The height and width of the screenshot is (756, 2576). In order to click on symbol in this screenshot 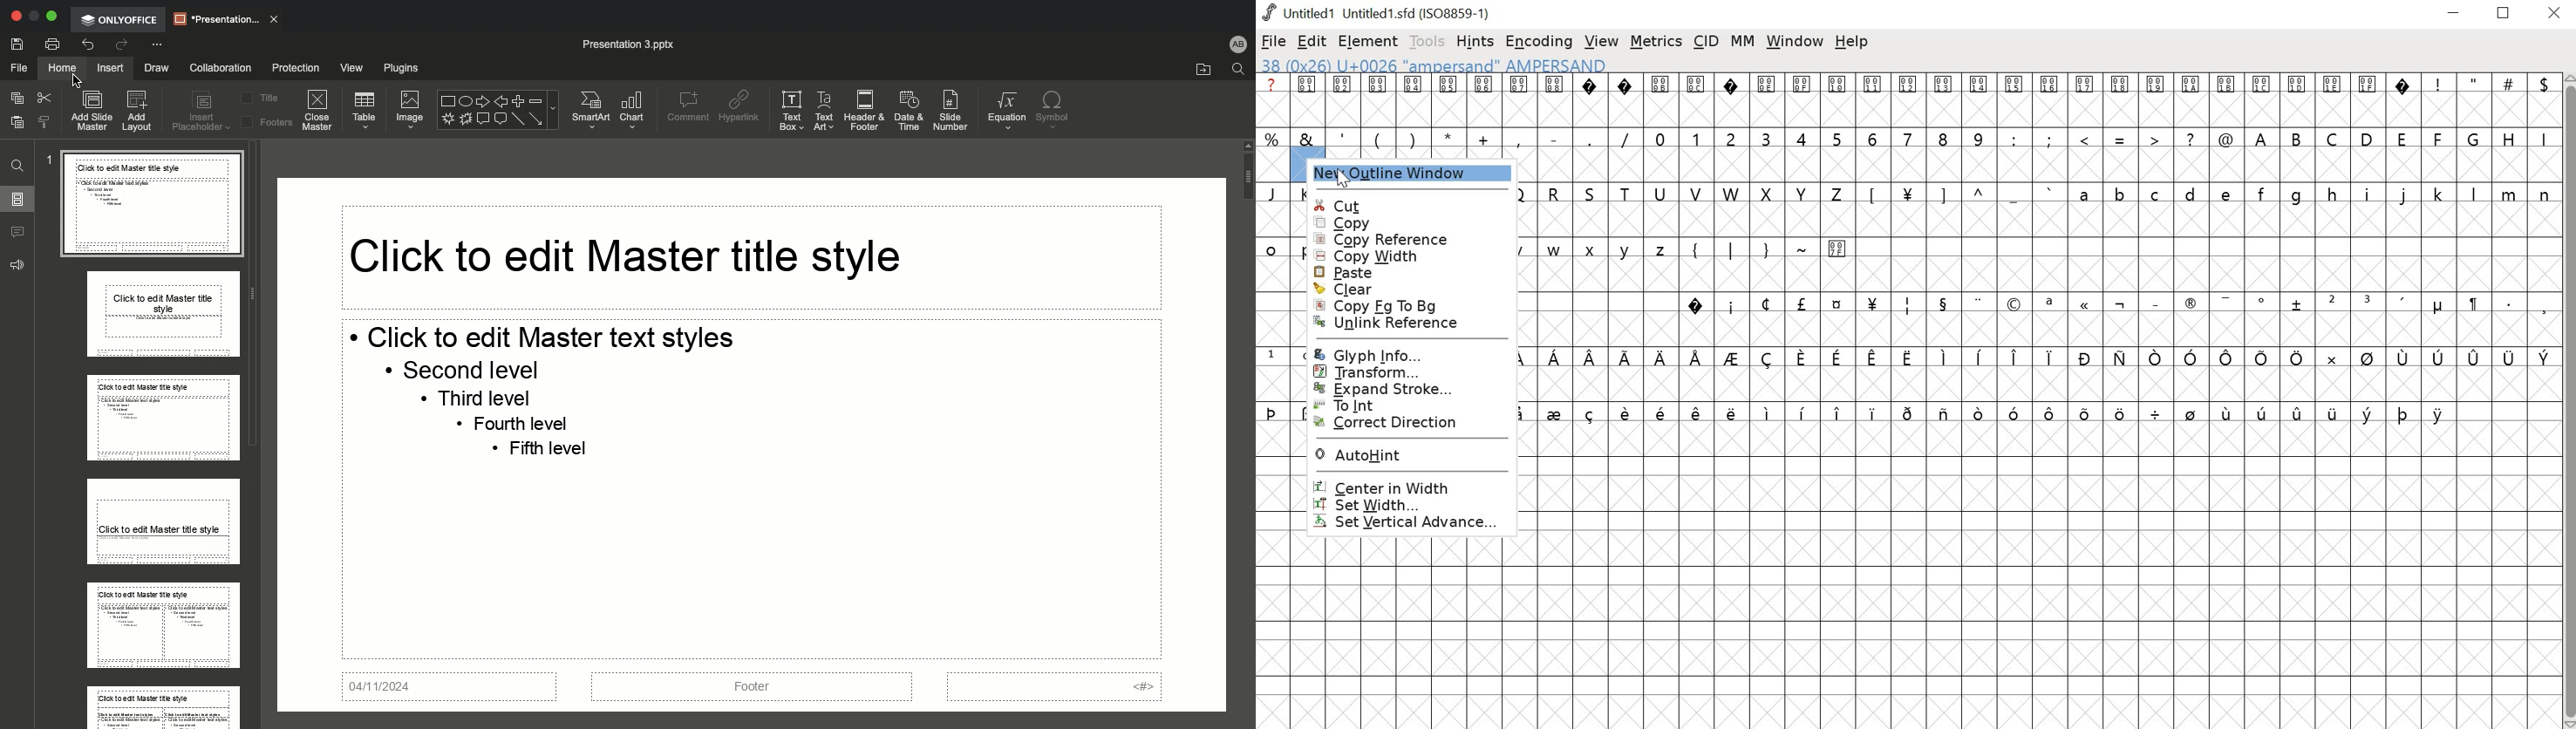, I will do `click(1941, 356)`.